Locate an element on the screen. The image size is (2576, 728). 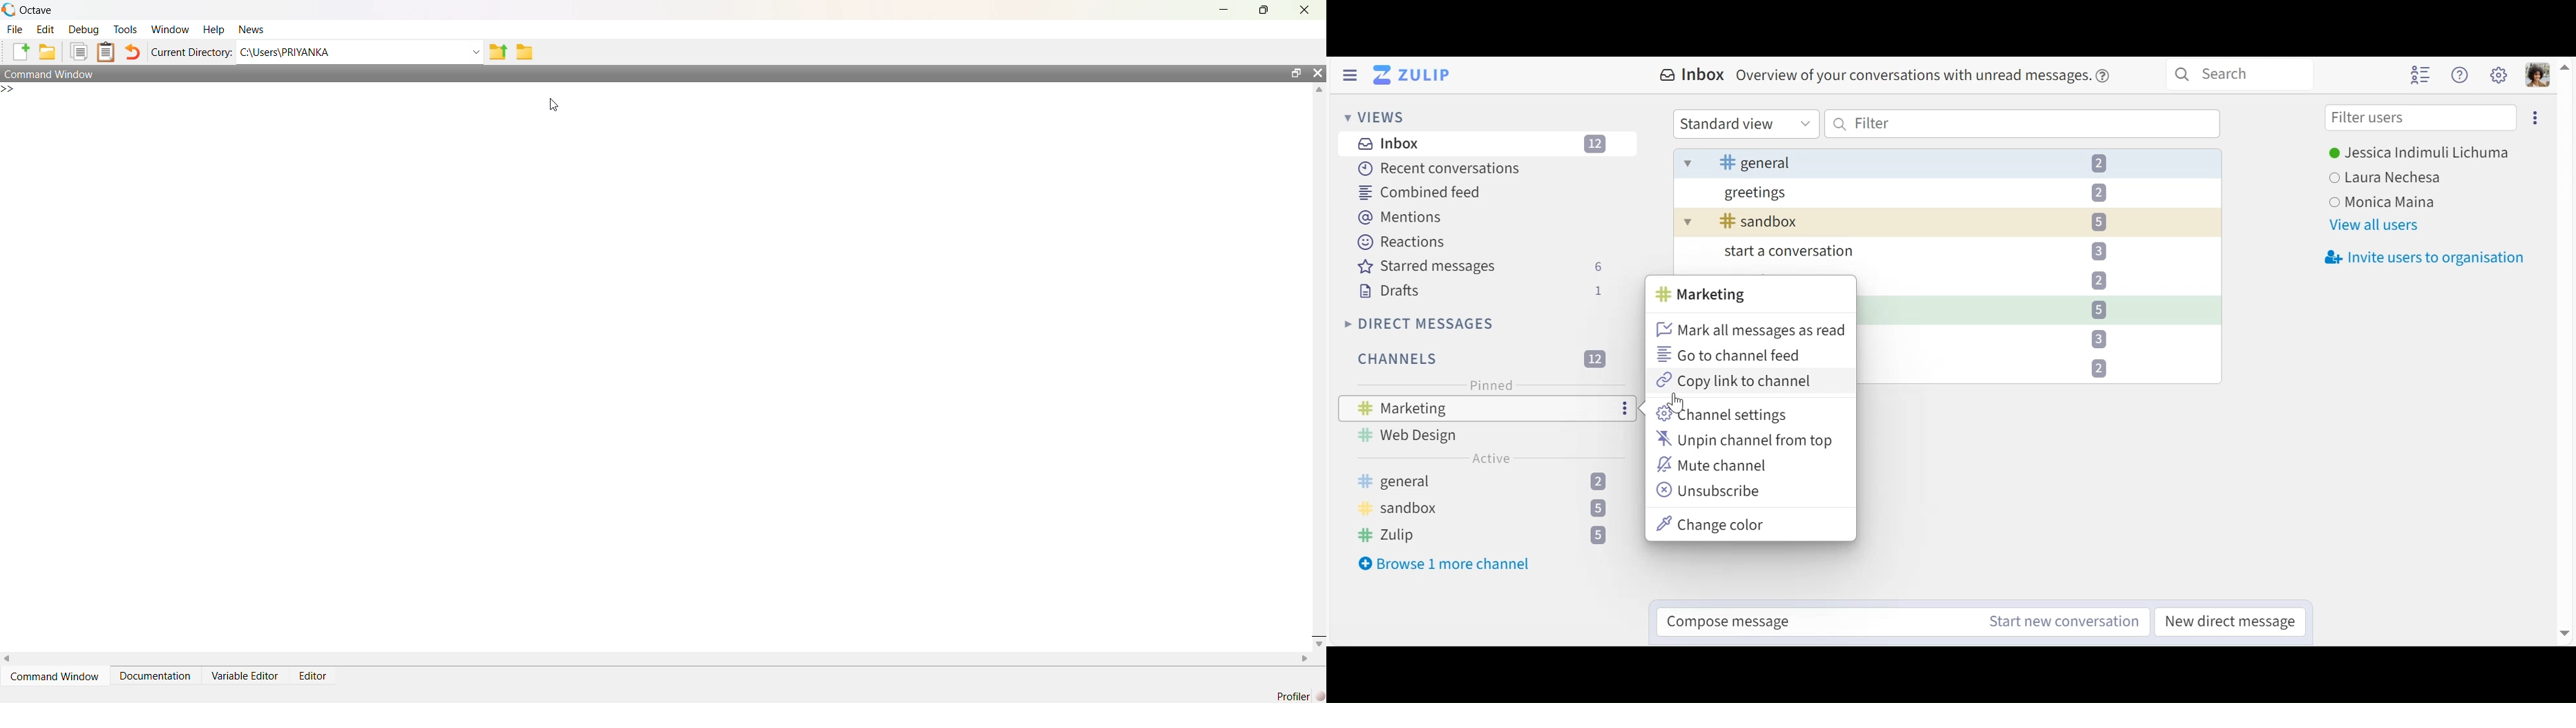
Channels is located at coordinates (1491, 508).